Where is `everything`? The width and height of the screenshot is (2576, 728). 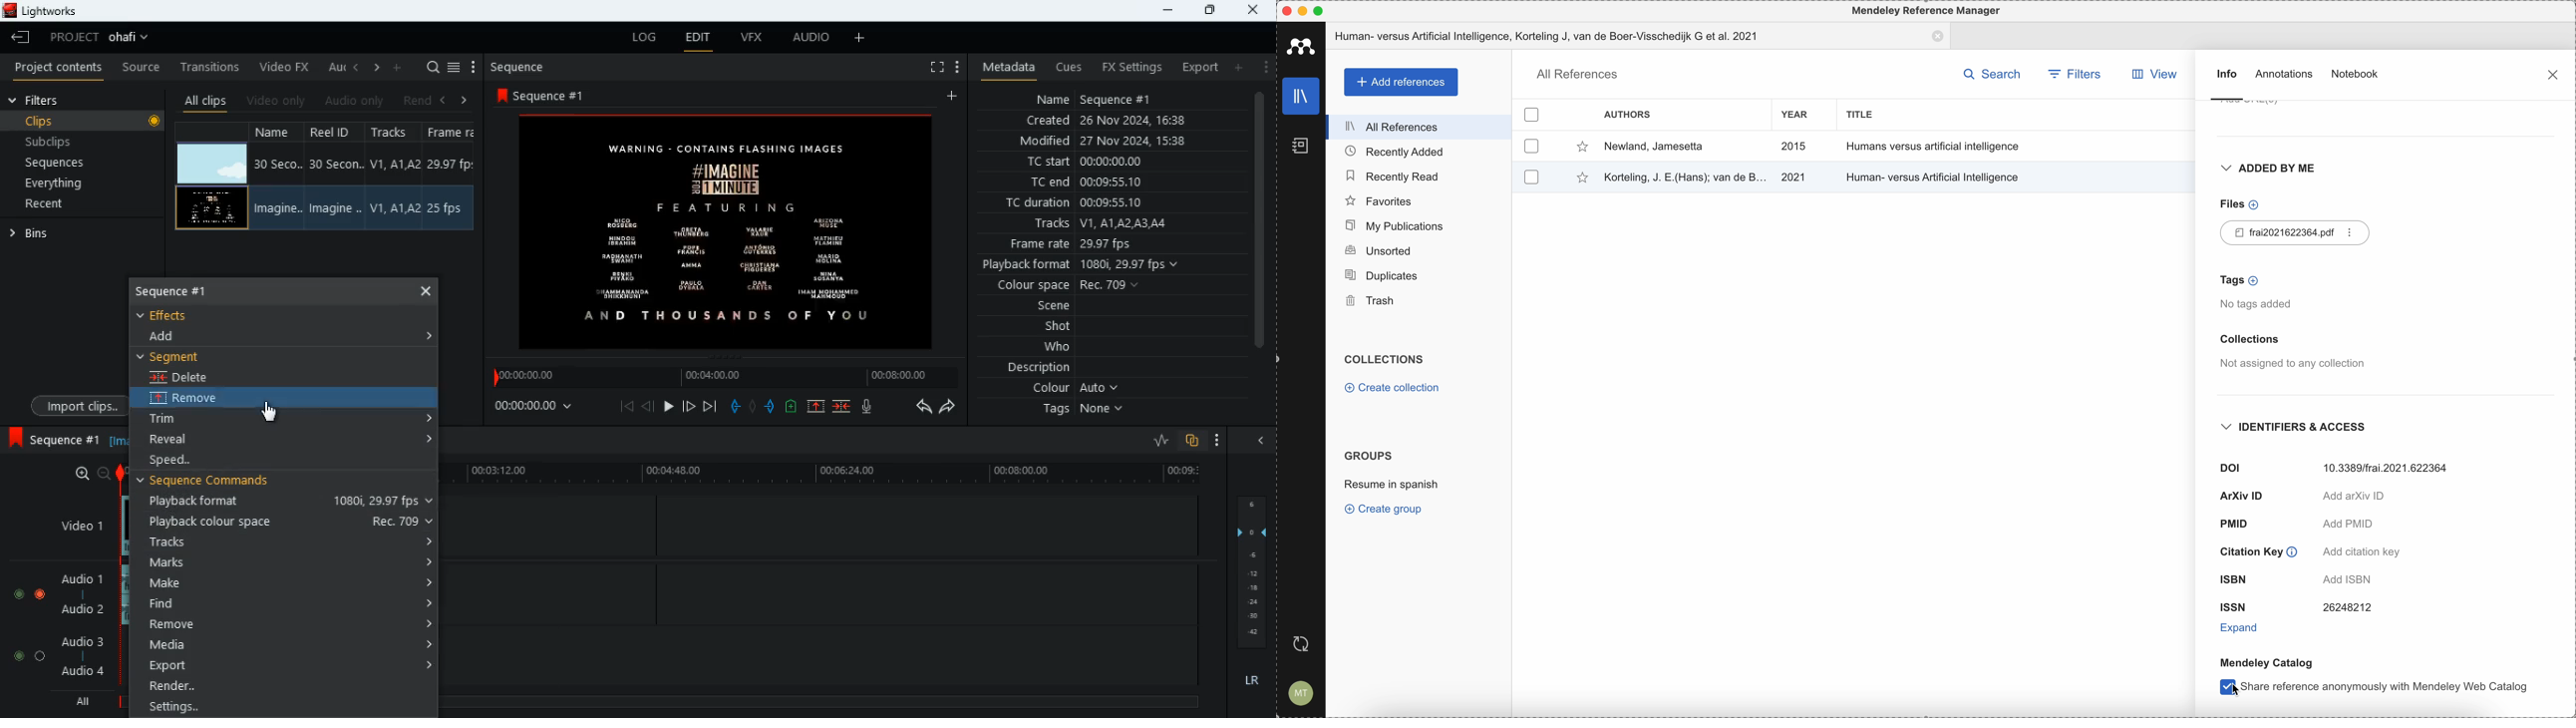
everything is located at coordinates (60, 185).